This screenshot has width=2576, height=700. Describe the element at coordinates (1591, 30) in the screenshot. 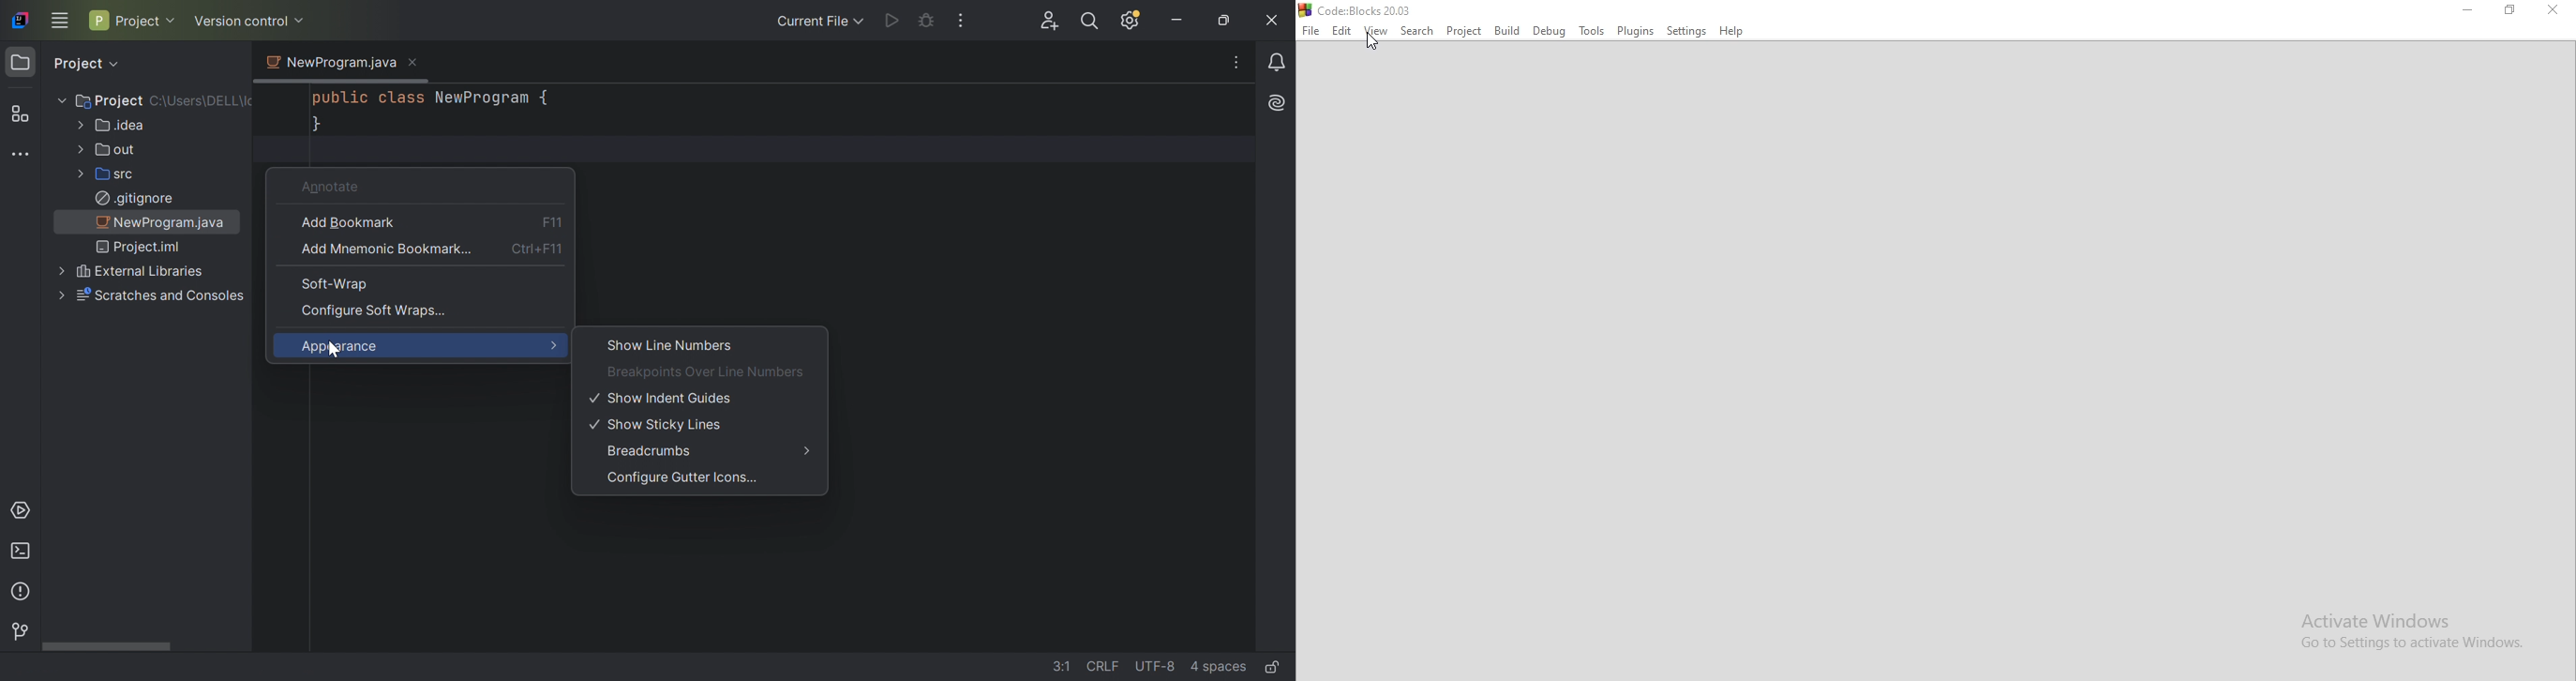

I see `Tools ` at that location.